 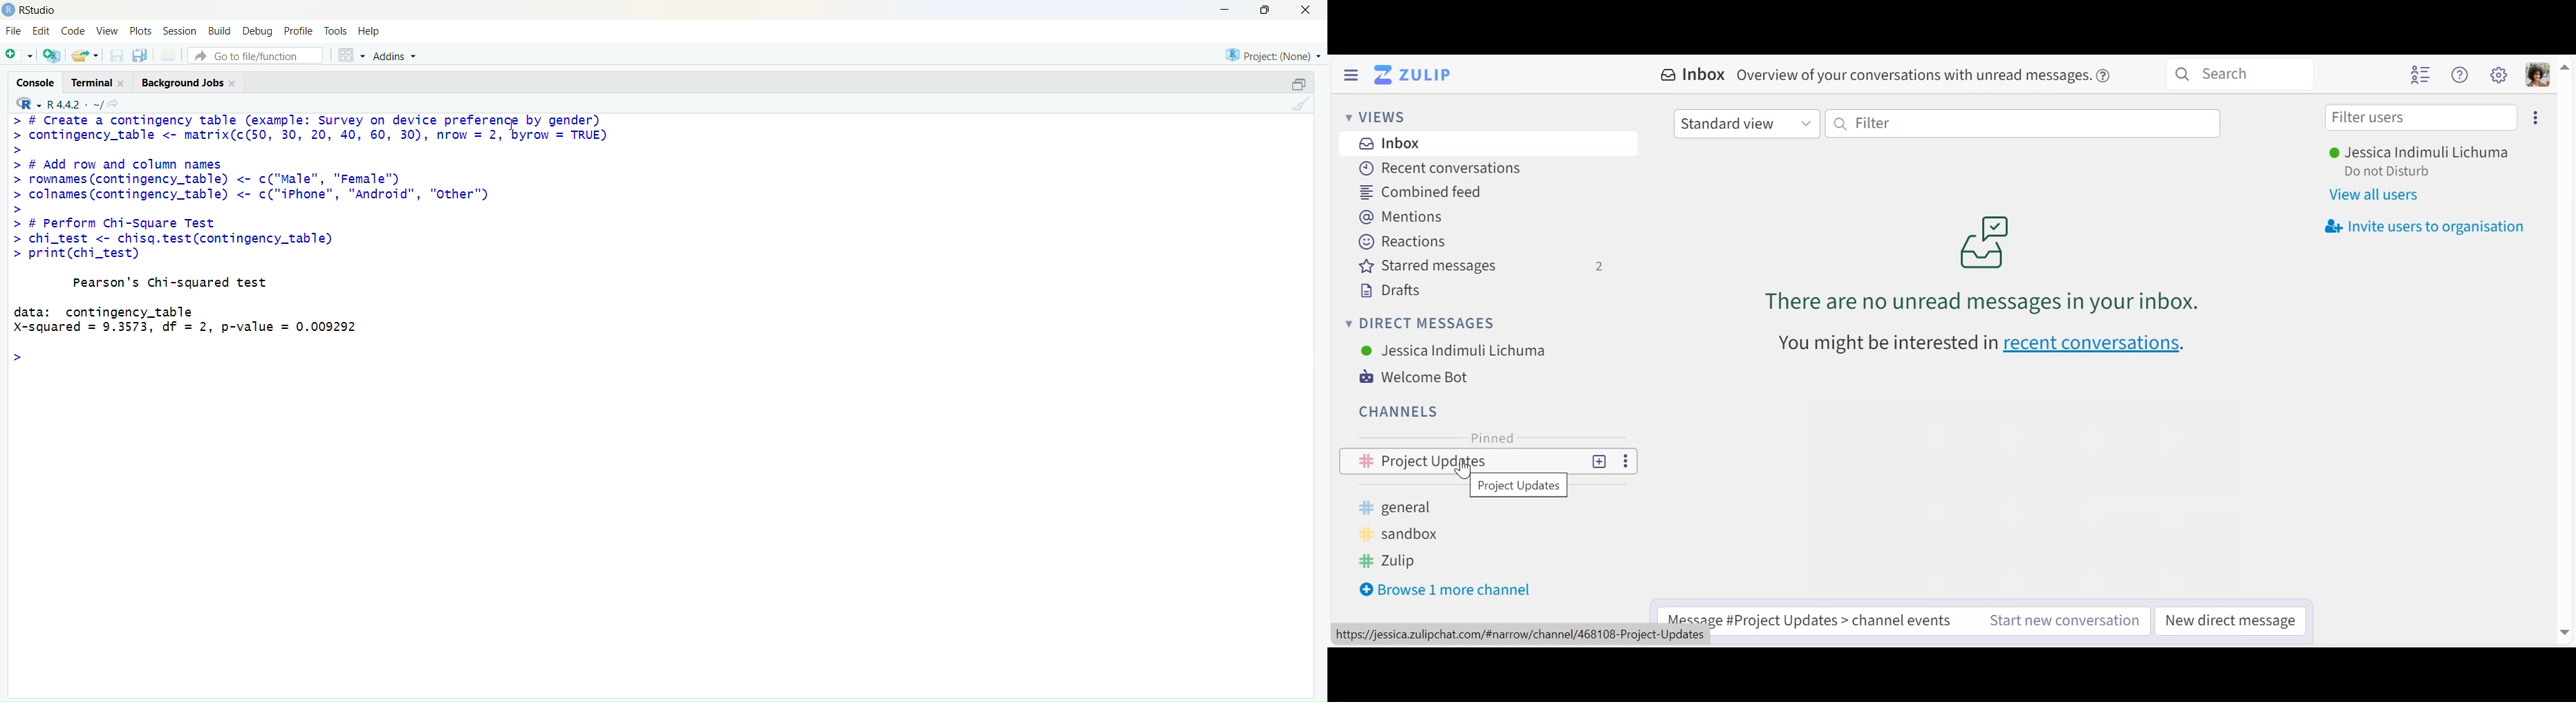 I want to click on Views, so click(x=1377, y=118).